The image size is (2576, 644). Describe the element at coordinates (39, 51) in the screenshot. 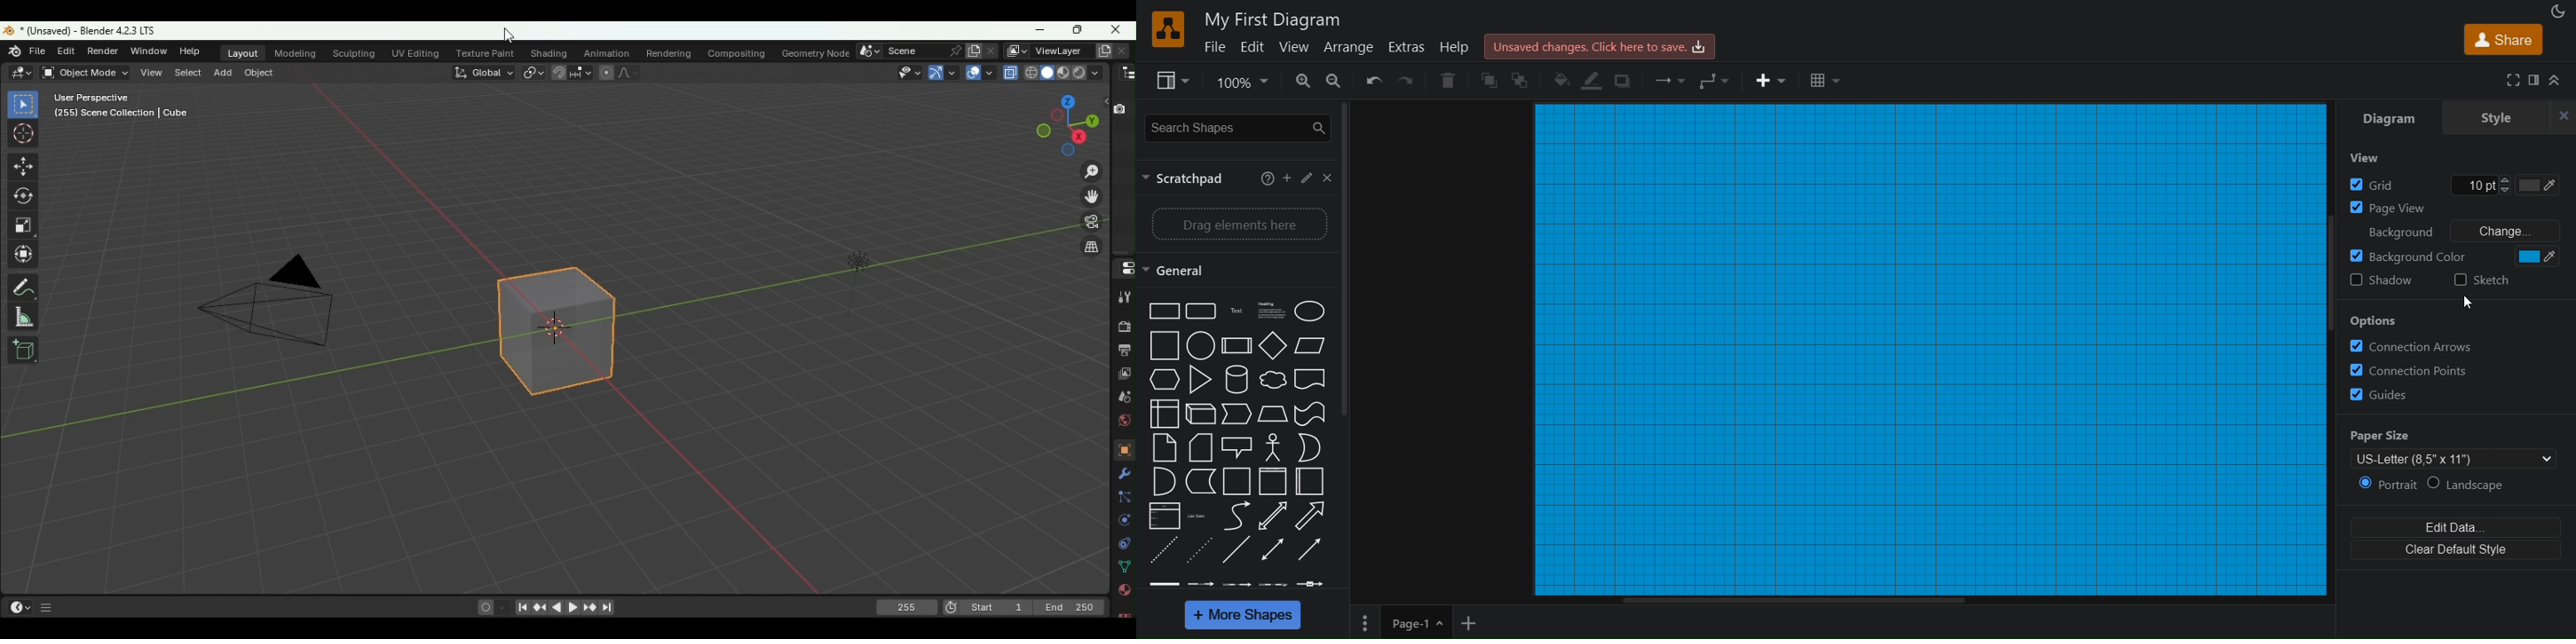

I see `File` at that location.